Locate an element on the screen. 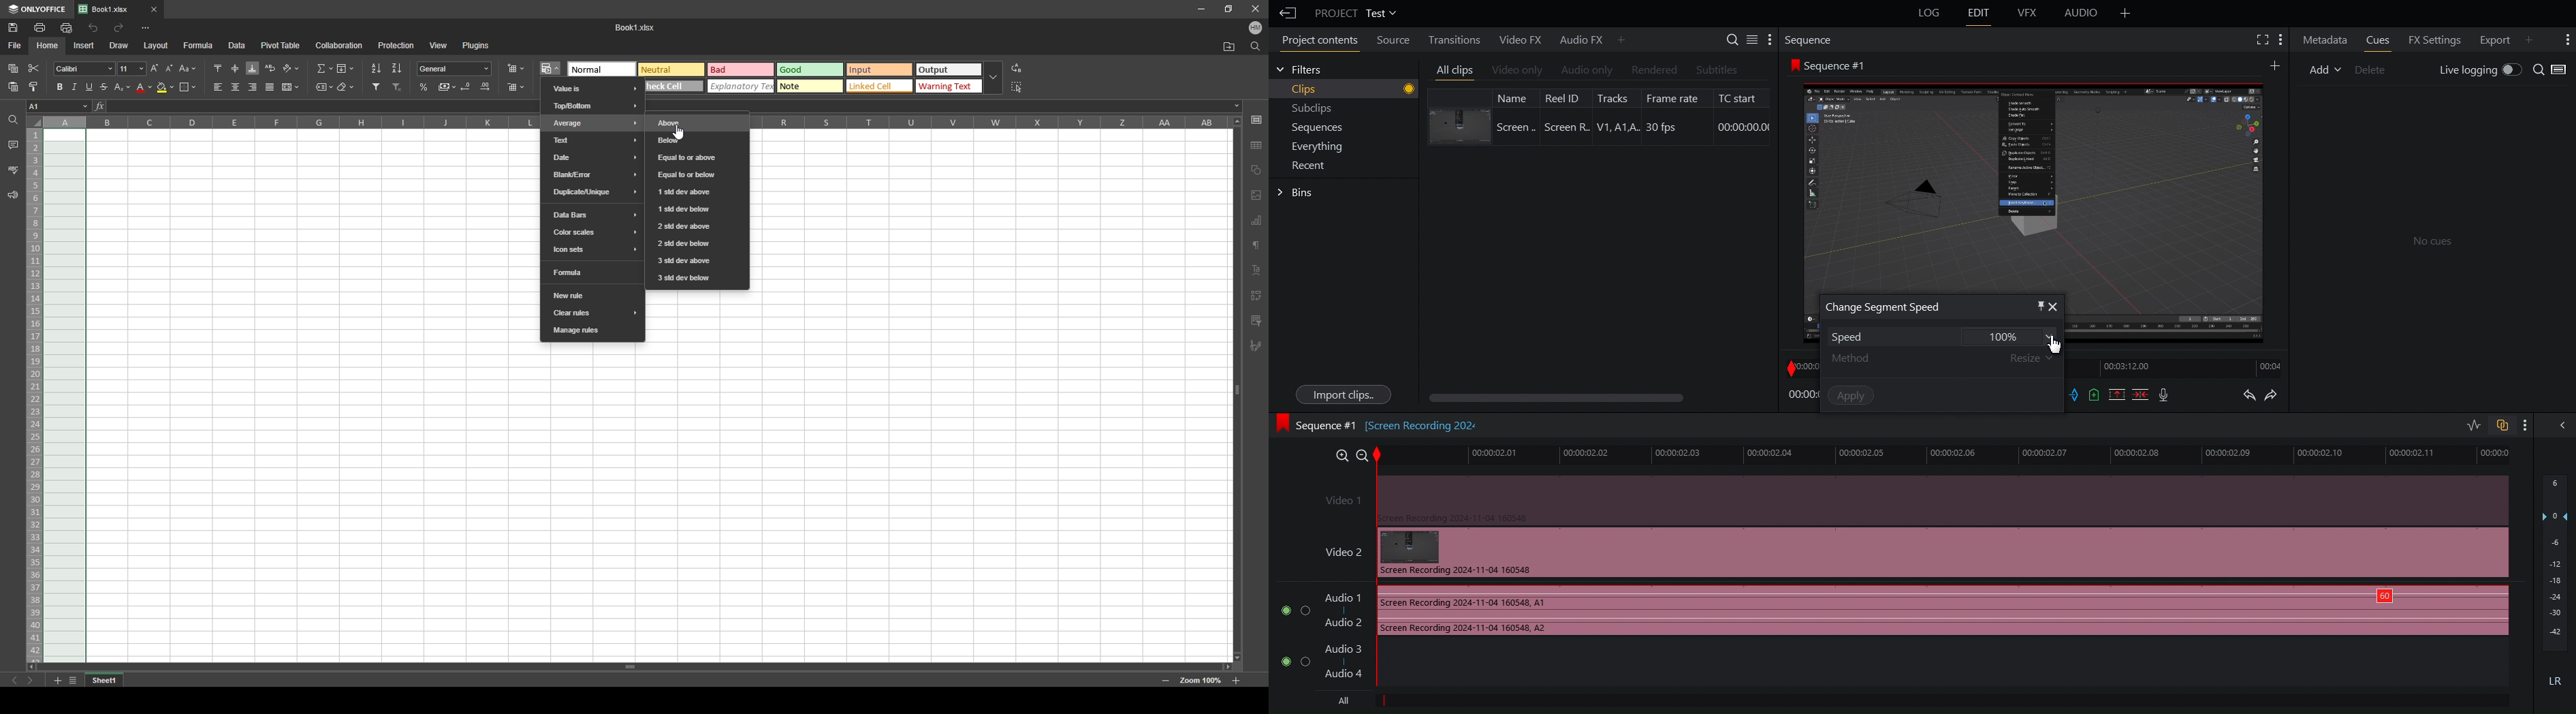  selected cells is located at coordinates (64, 396).